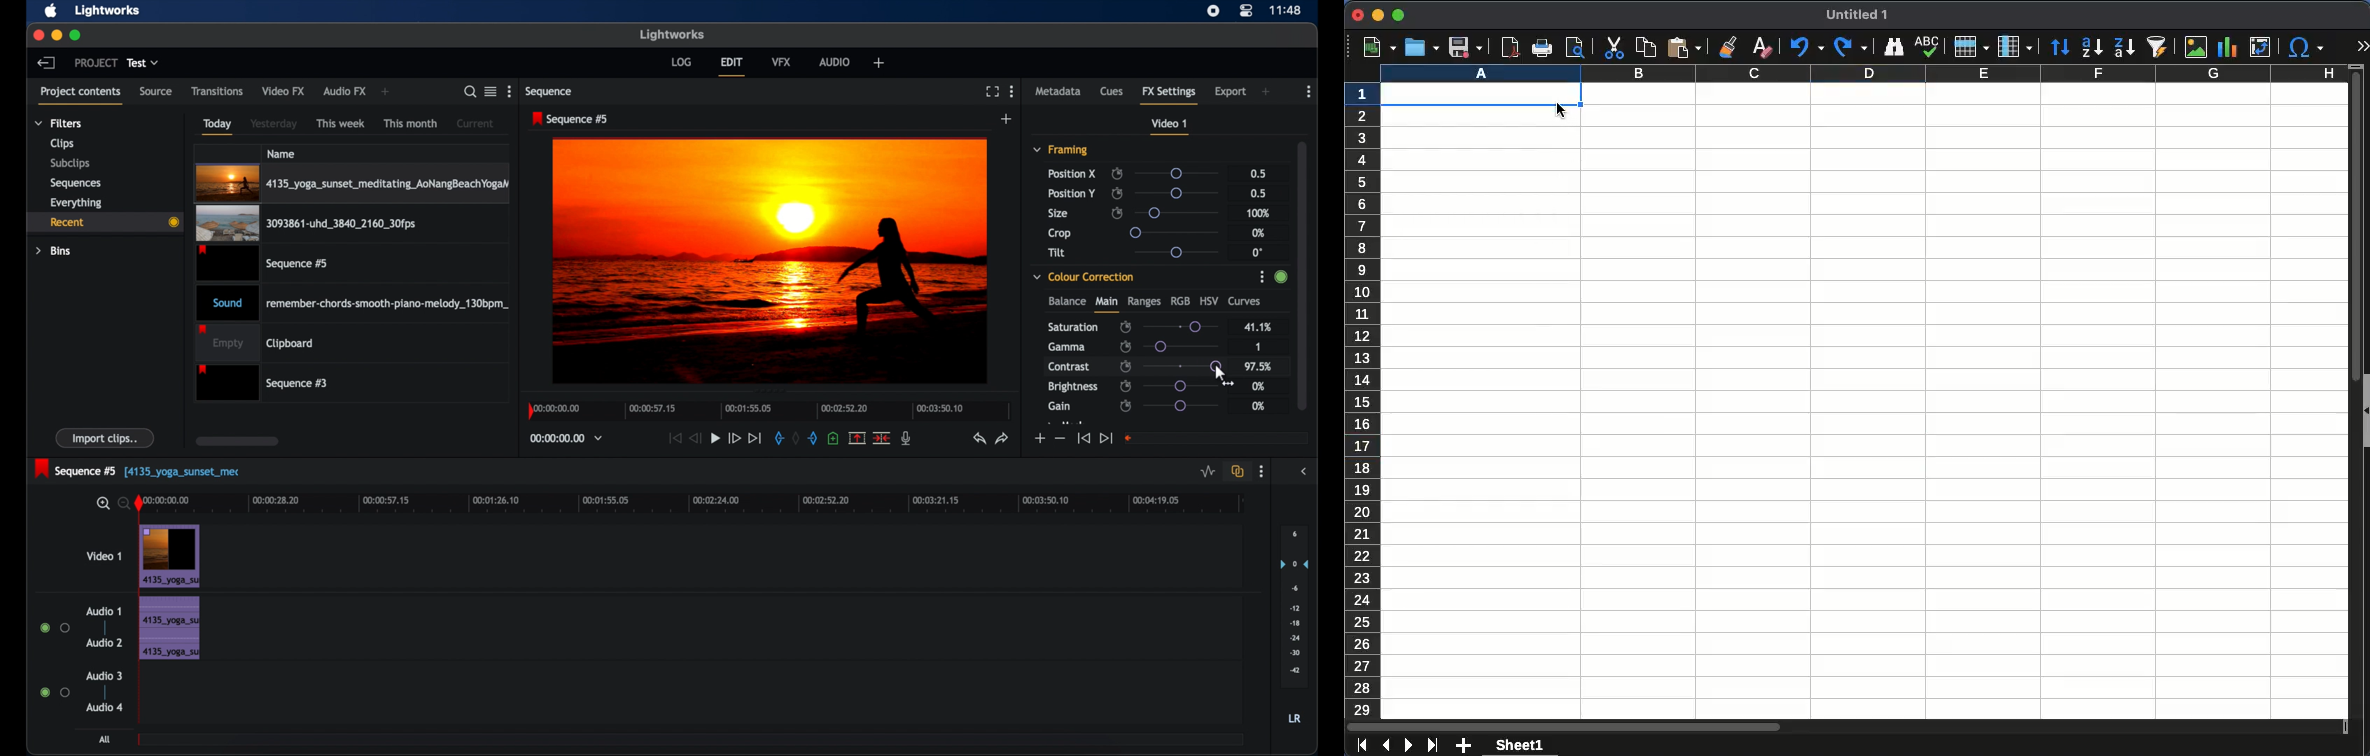 The width and height of the screenshot is (2380, 756). I want to click on 0%, so click(1259, 386).